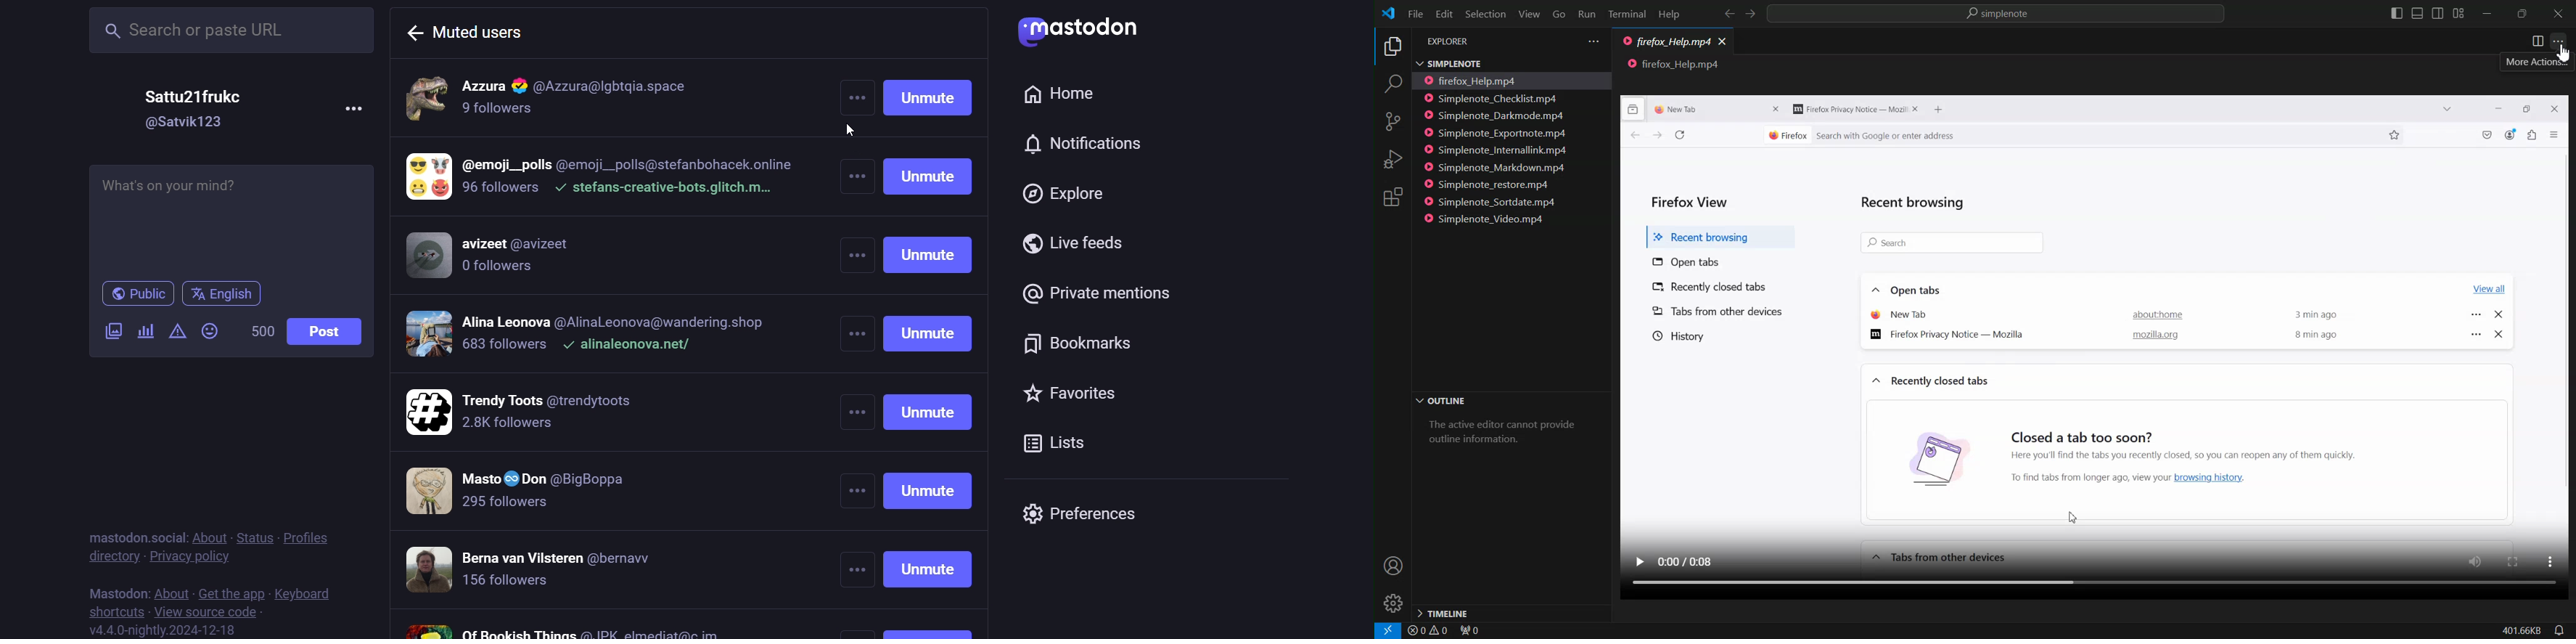  Describe the element at coordinates (2398, 13) in the screenshot. I see `Toggle primary side bar` at that location.